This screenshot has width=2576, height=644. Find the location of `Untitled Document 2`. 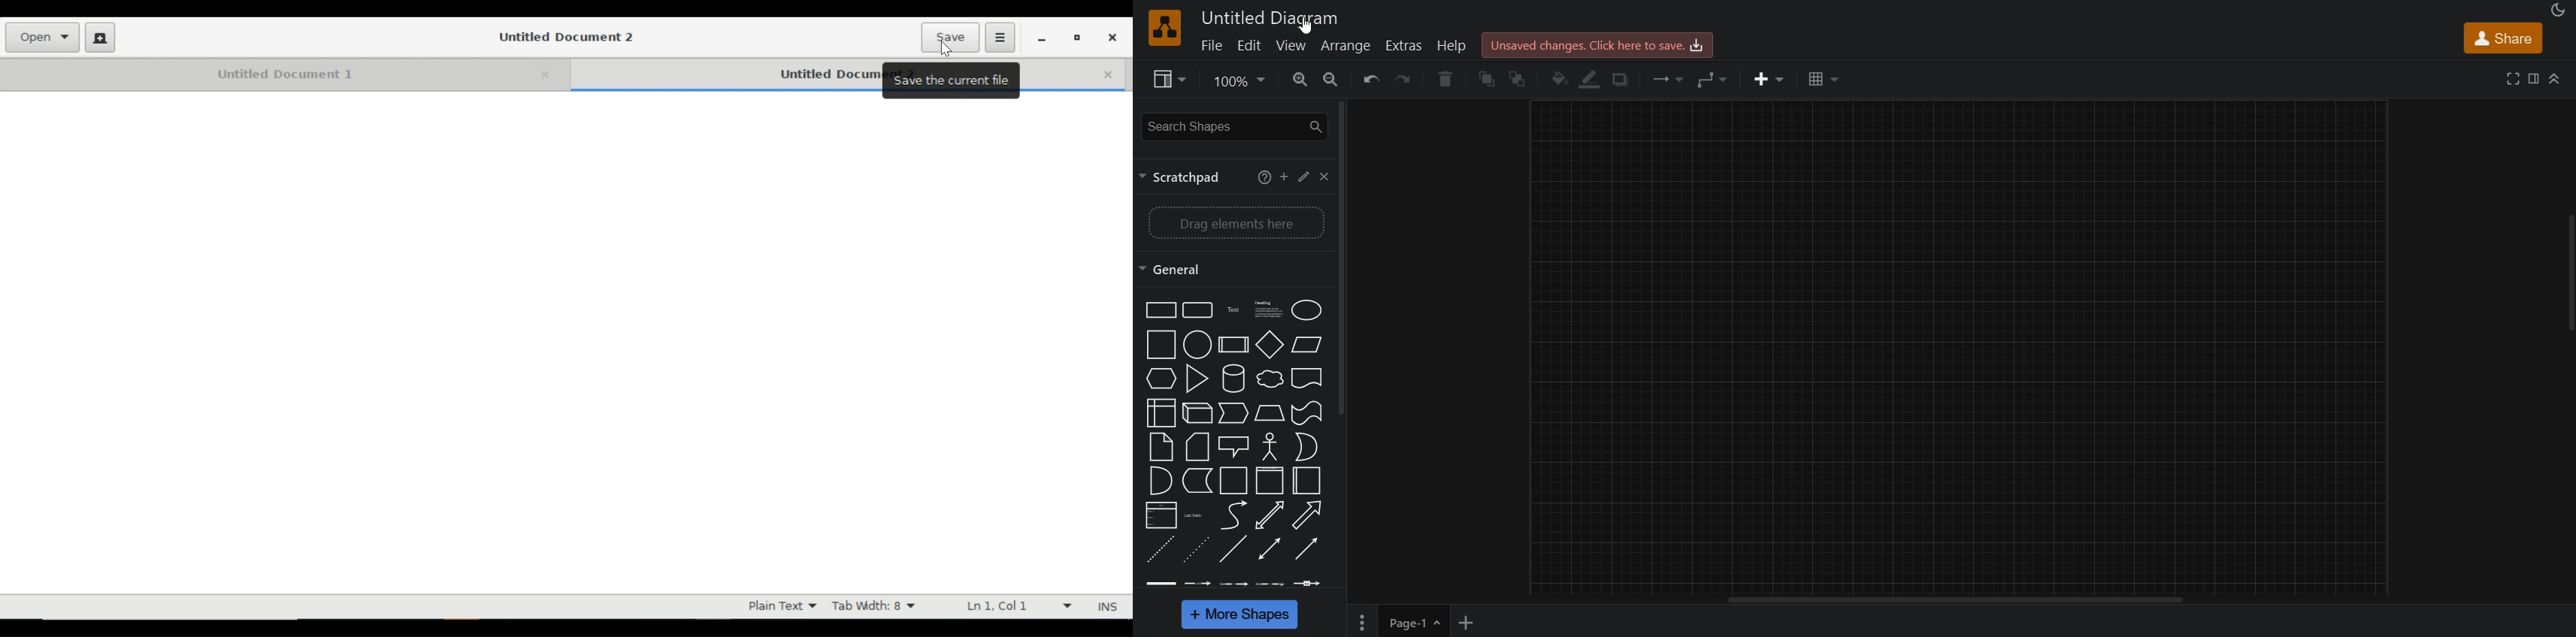

Untitled Document 2 is located at coordinates (569, 37).